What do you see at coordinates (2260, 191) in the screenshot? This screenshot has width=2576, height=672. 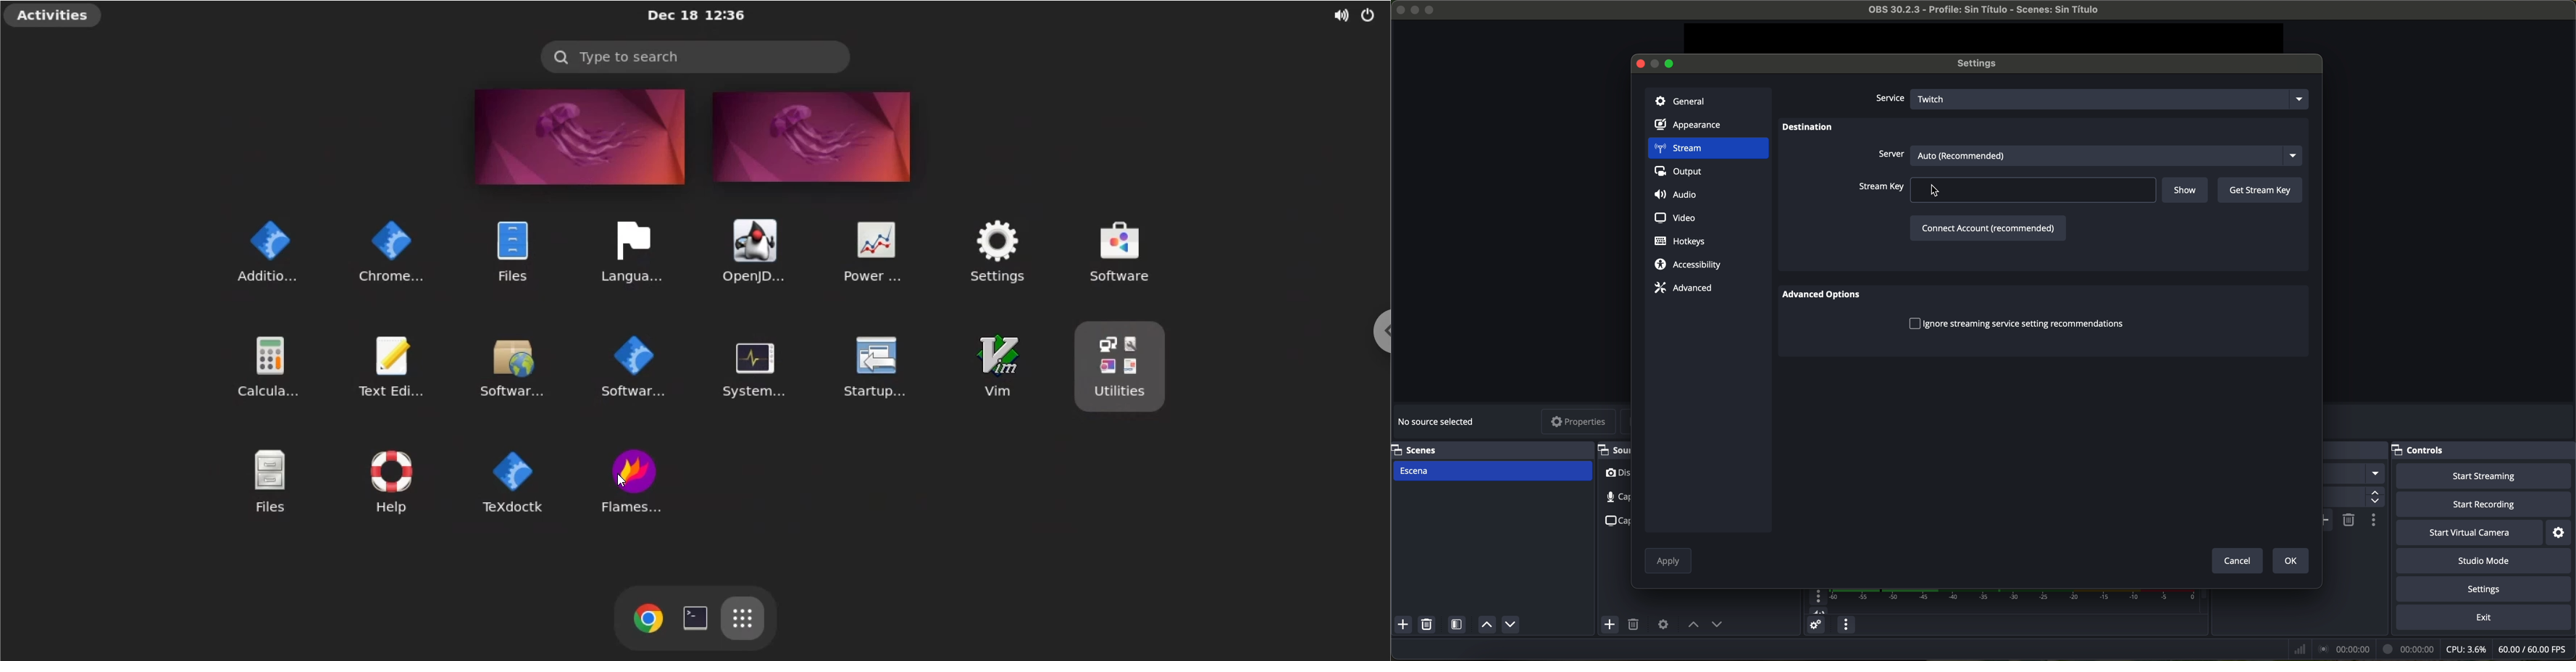 I see `click on get stream key` at bounding box center [2260, 191].